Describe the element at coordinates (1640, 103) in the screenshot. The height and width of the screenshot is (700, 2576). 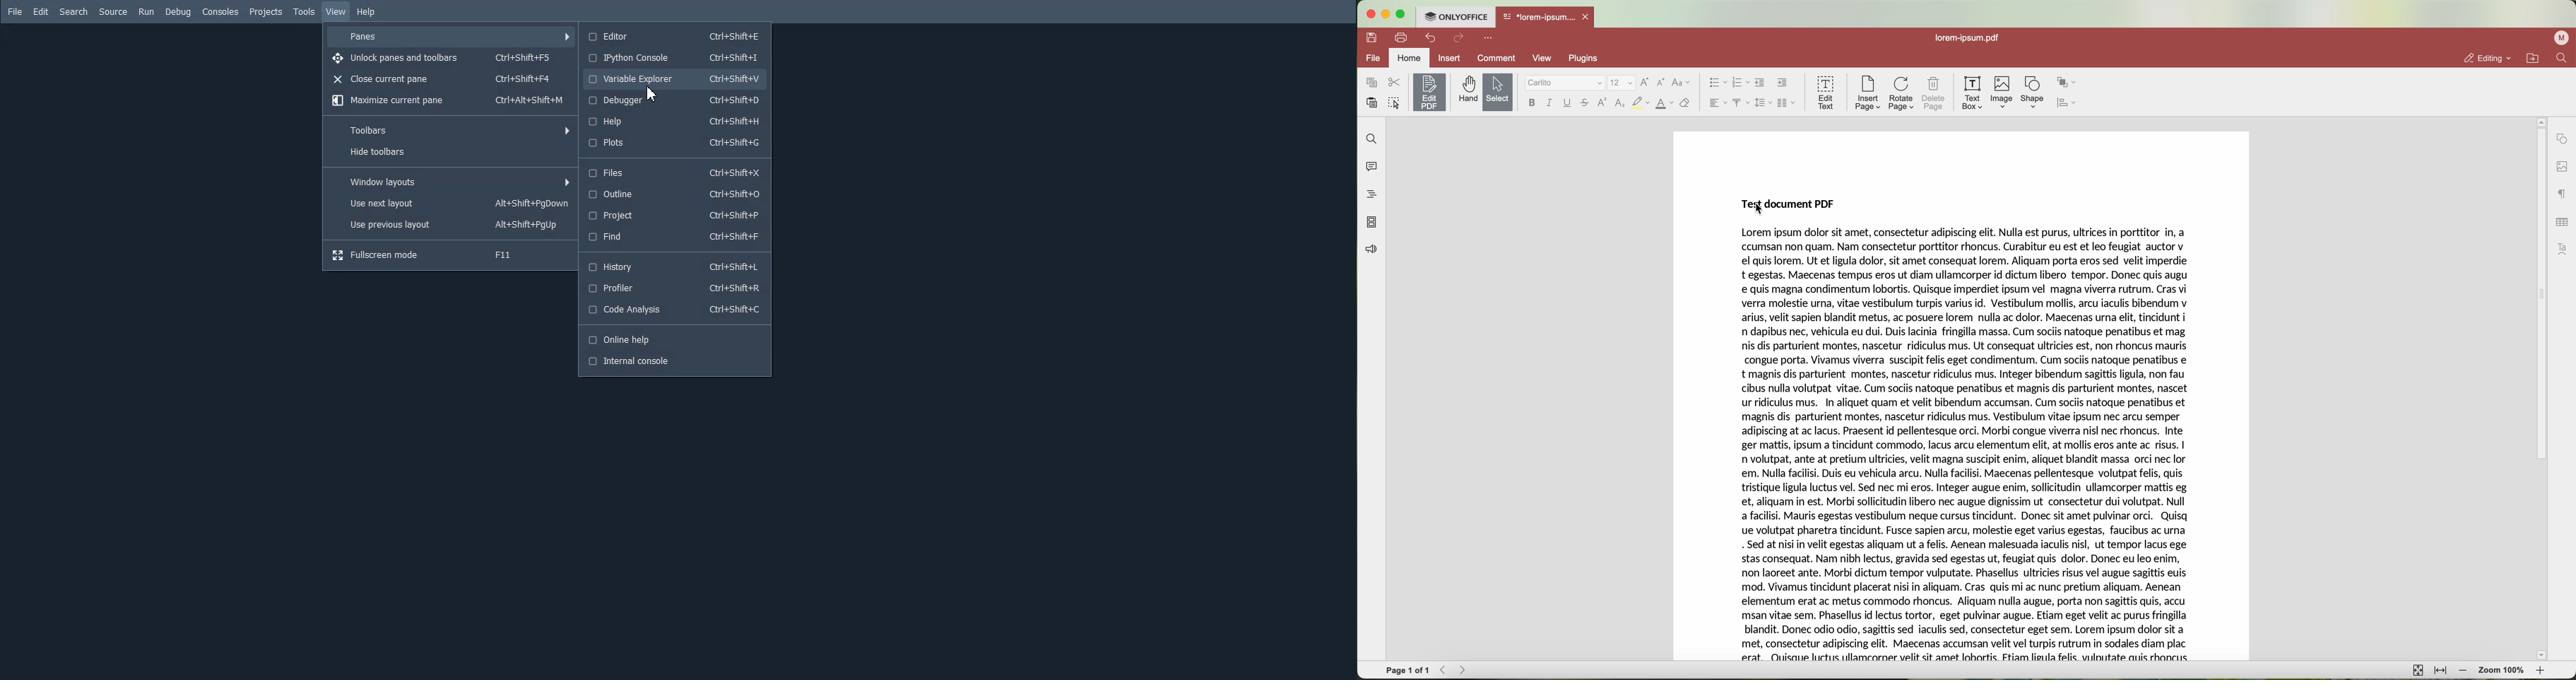
I see `highlight color` at that location.